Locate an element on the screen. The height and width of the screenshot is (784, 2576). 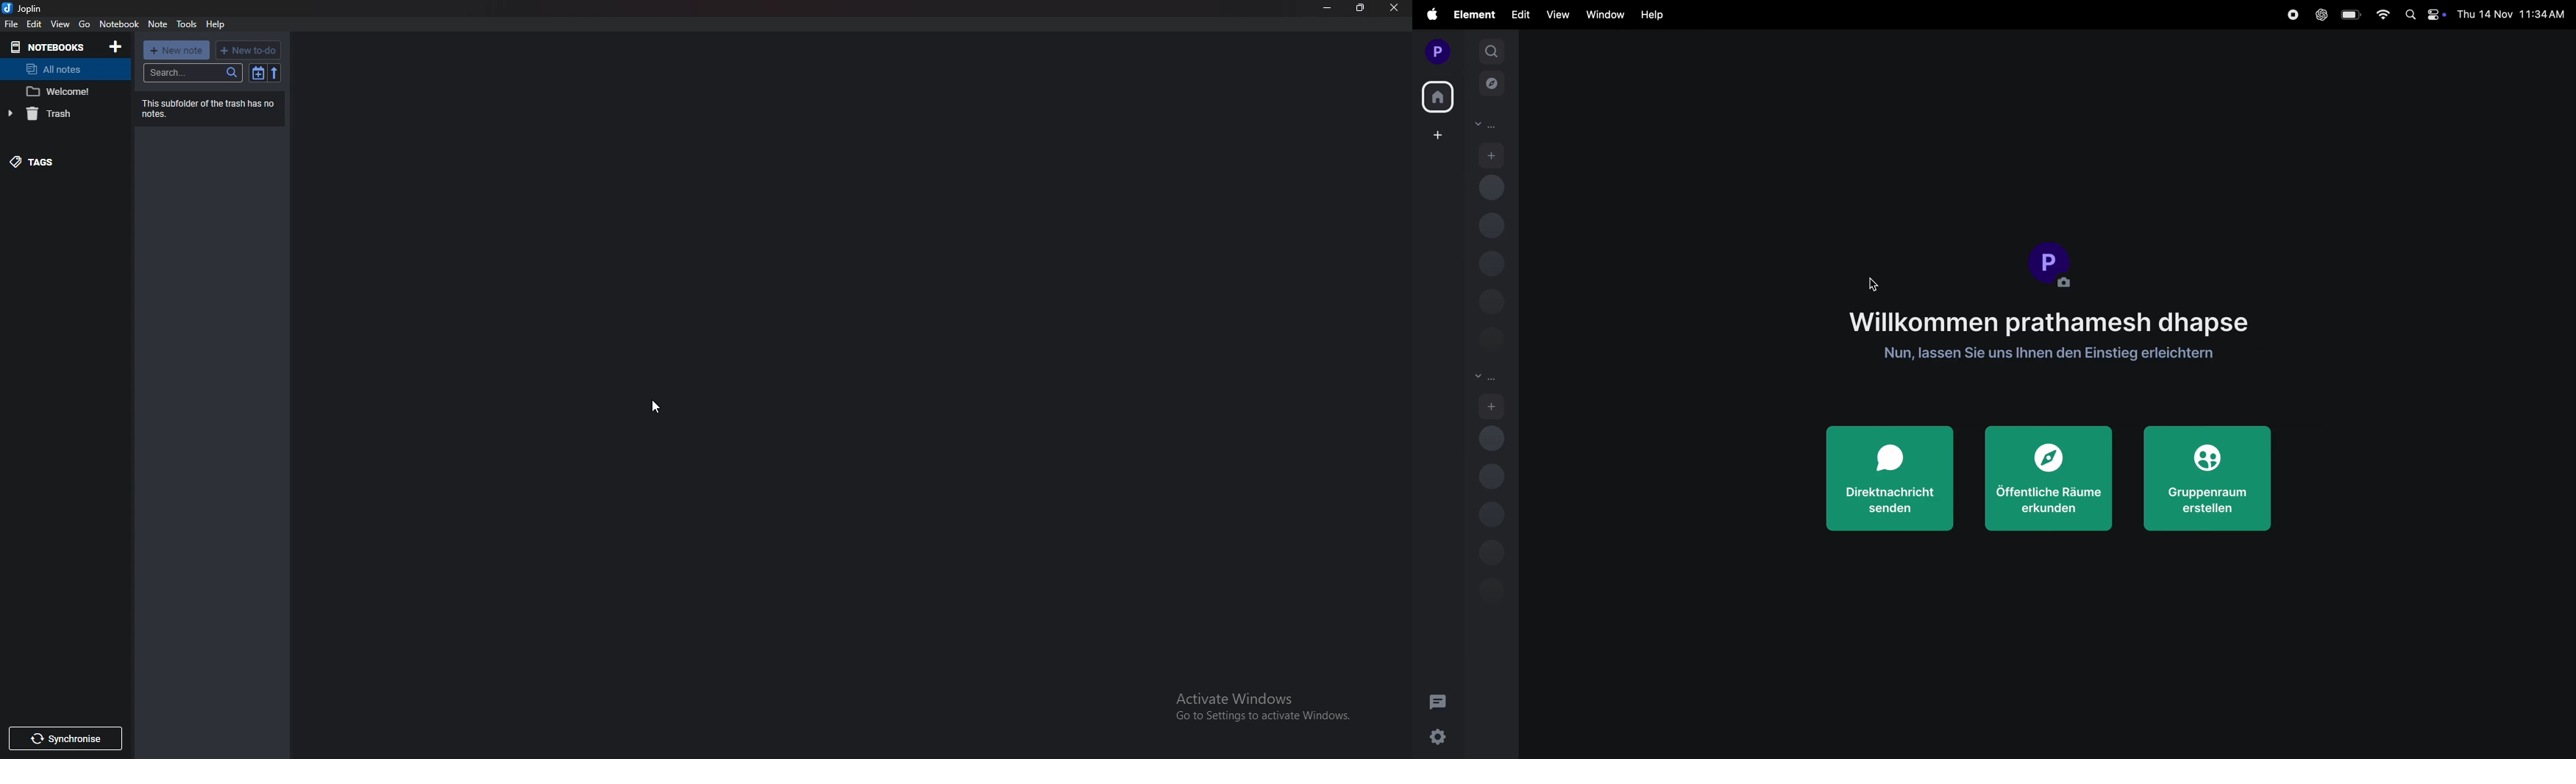
Resize is located at coordinates (1359, 8).